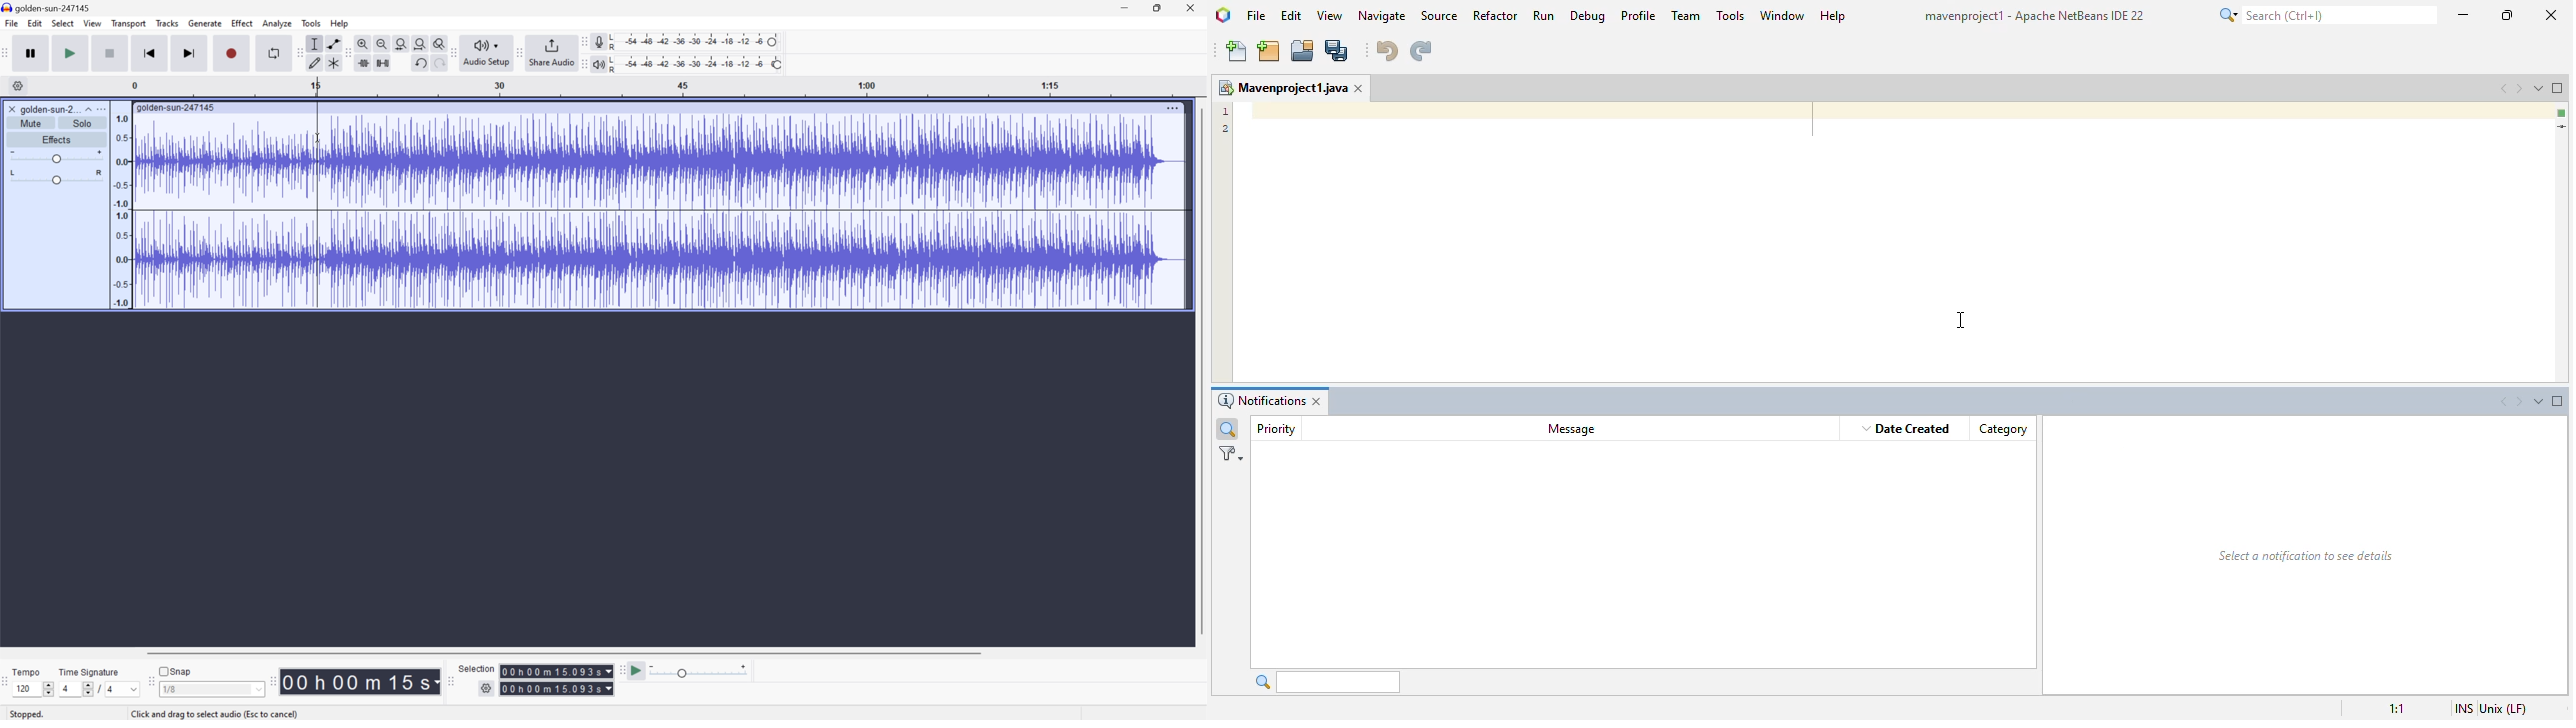 Image resolution: width=2576 pixels, height=728 pixels. What do you see at coordinates (276, 23) in the screenshot?
I see `Analyze` at bounding box center [276, 23].